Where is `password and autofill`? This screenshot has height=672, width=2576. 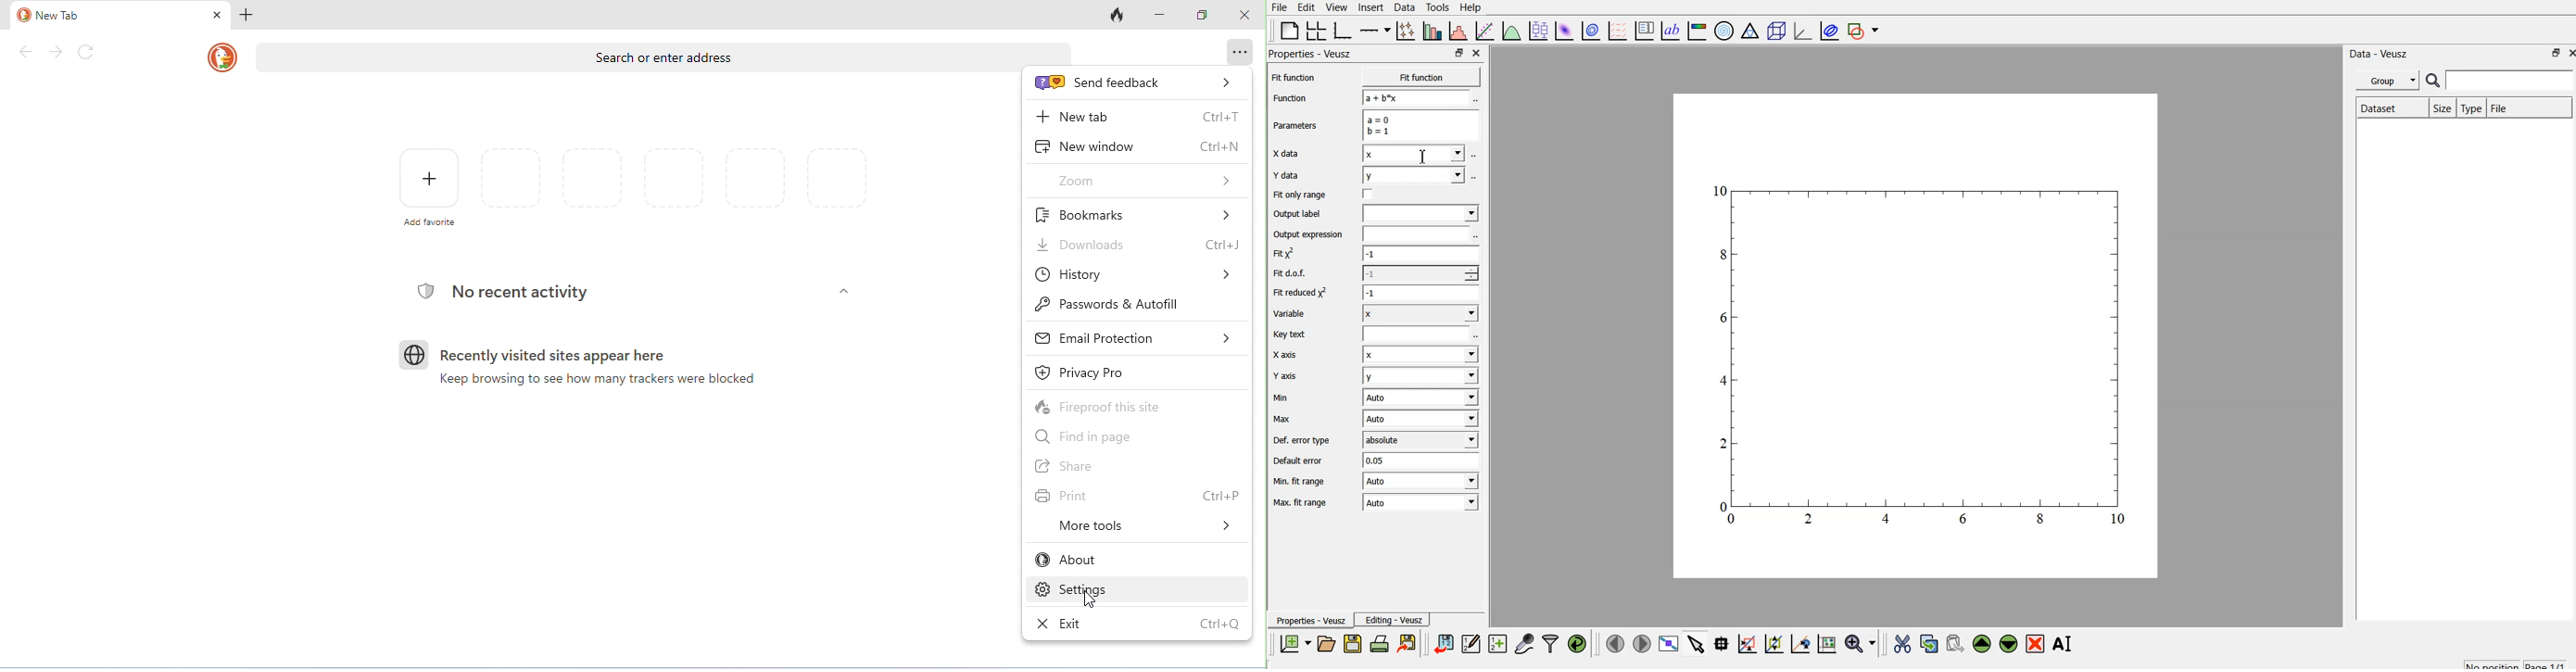 password and autofill is located at coordinates (1139, 307).